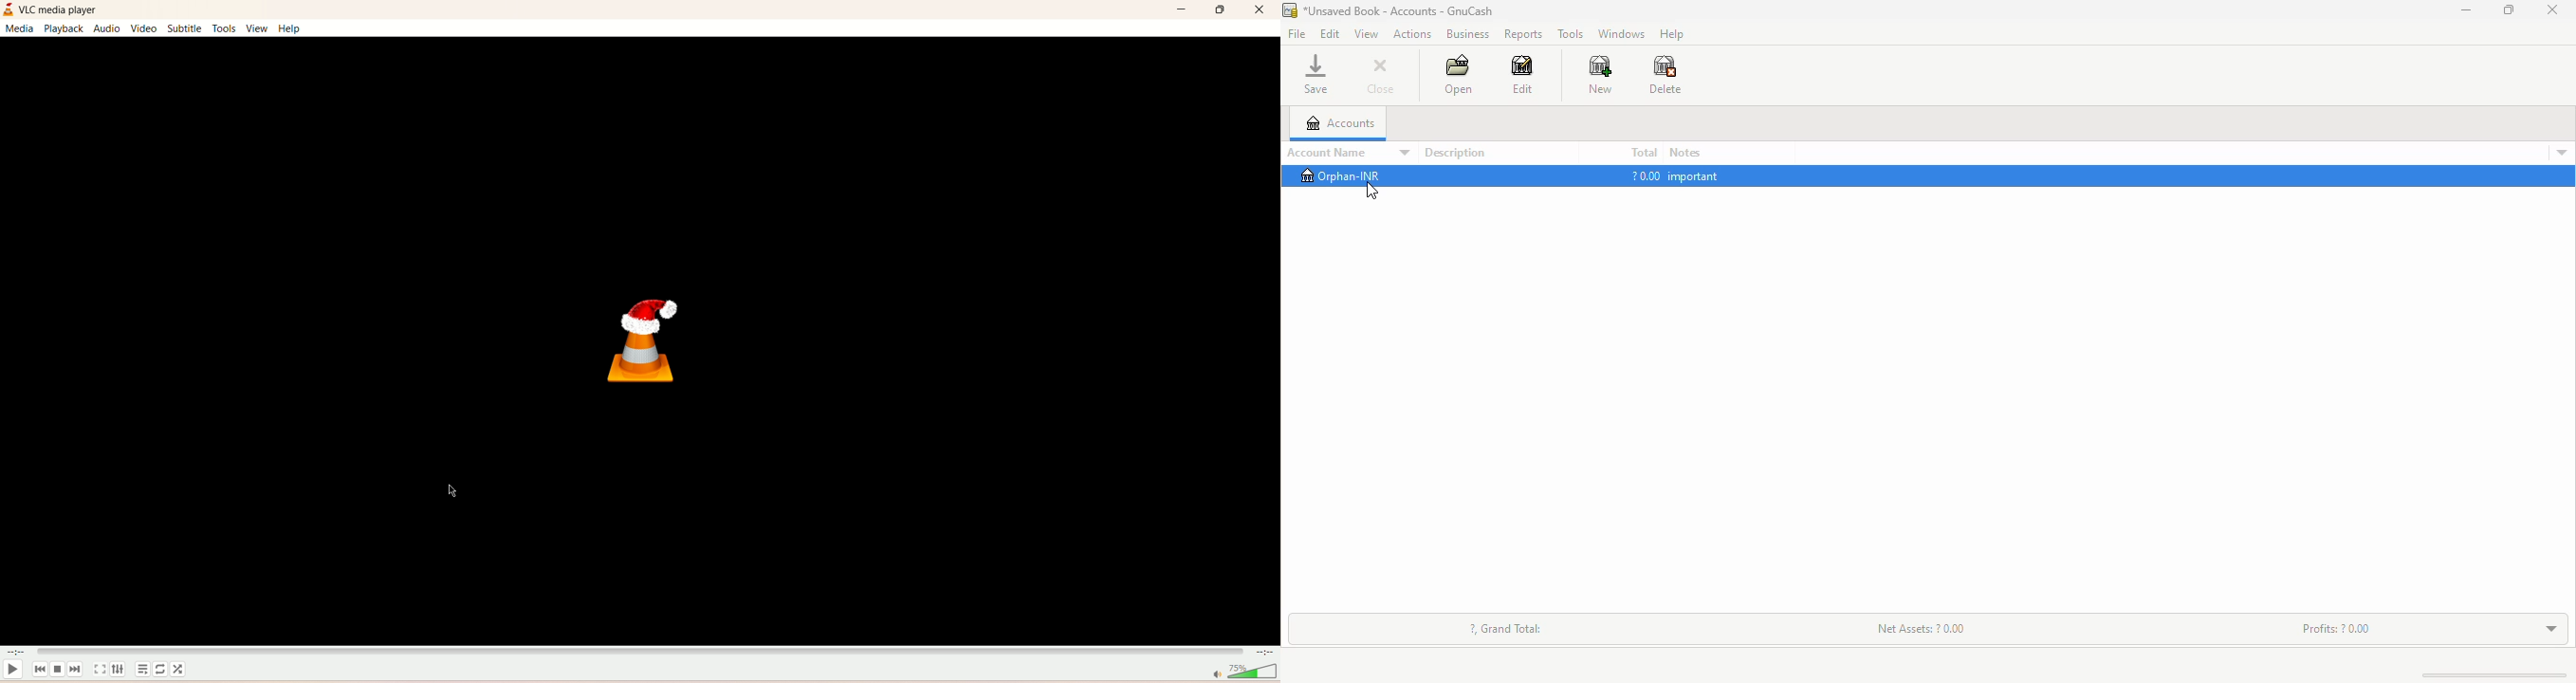  Describe the element at coordinates (1600, 74) in the screenshot. I see `new` at that location.